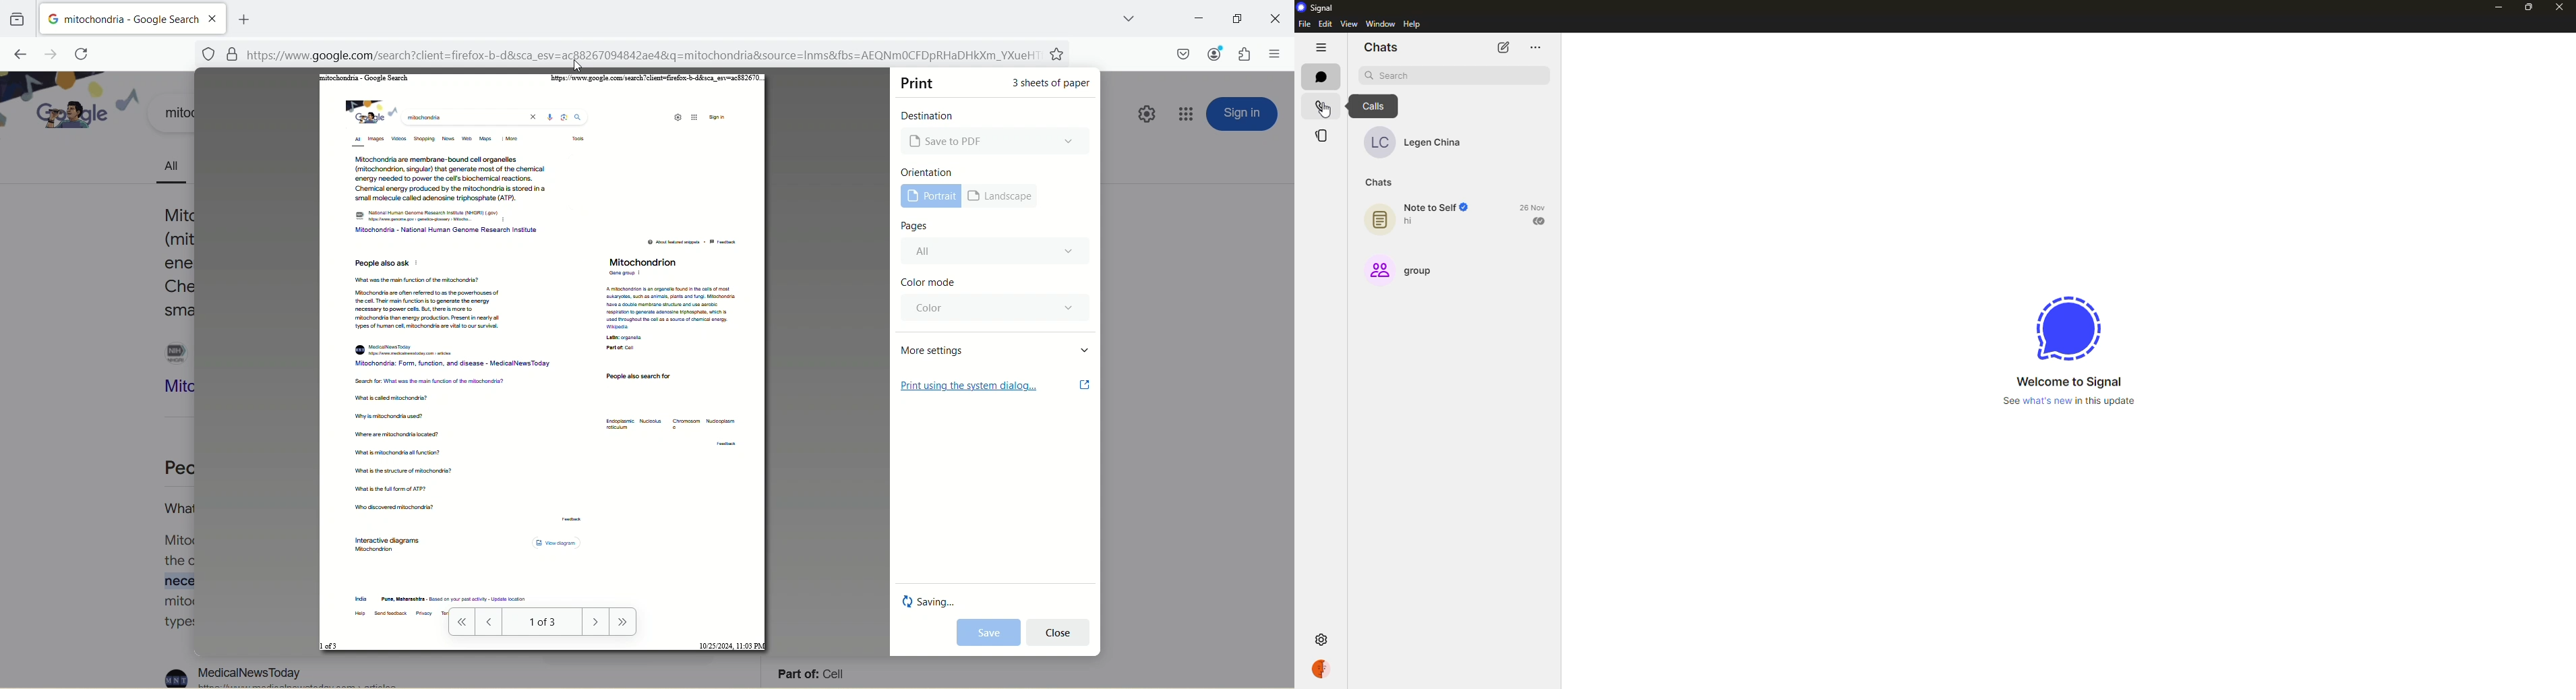 The width and height of the screenshot is (2576, 700). What do you see at coordinates (120, 18) in the screenshot?
I see `mitochondria-google search` at bounding box center [120, 18].